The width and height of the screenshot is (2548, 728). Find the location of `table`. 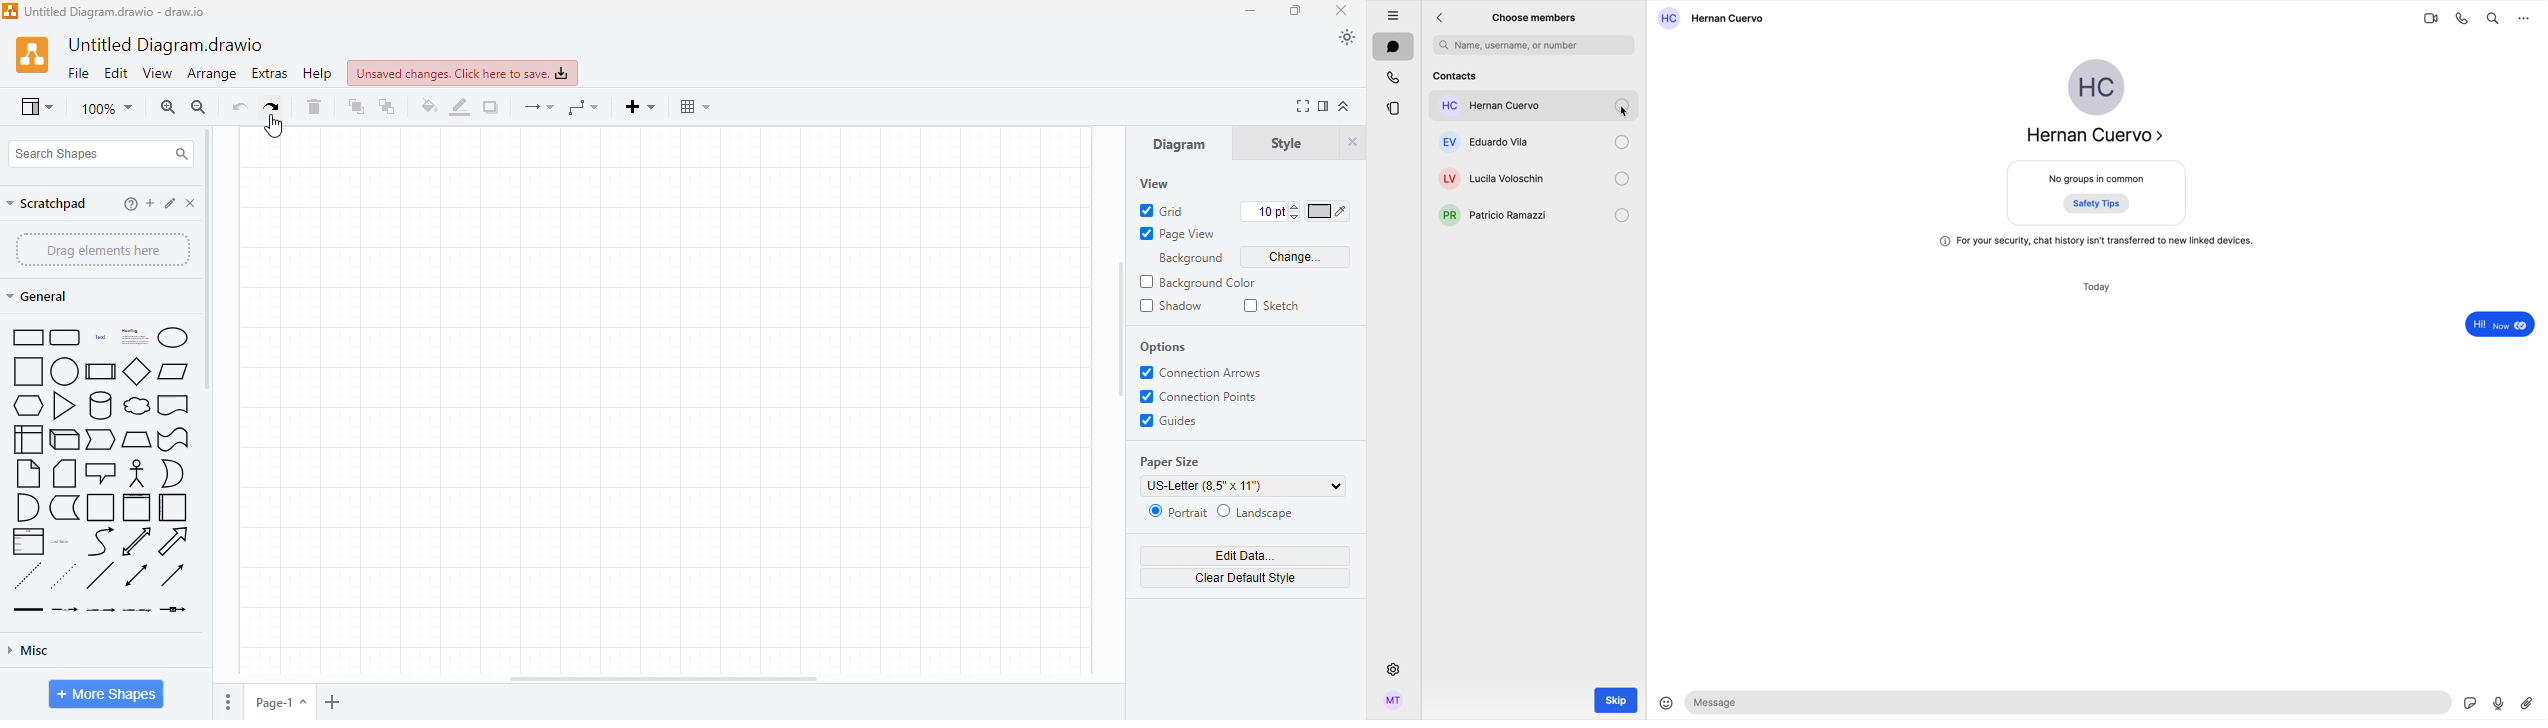

table is located at coordinates (695, 106).